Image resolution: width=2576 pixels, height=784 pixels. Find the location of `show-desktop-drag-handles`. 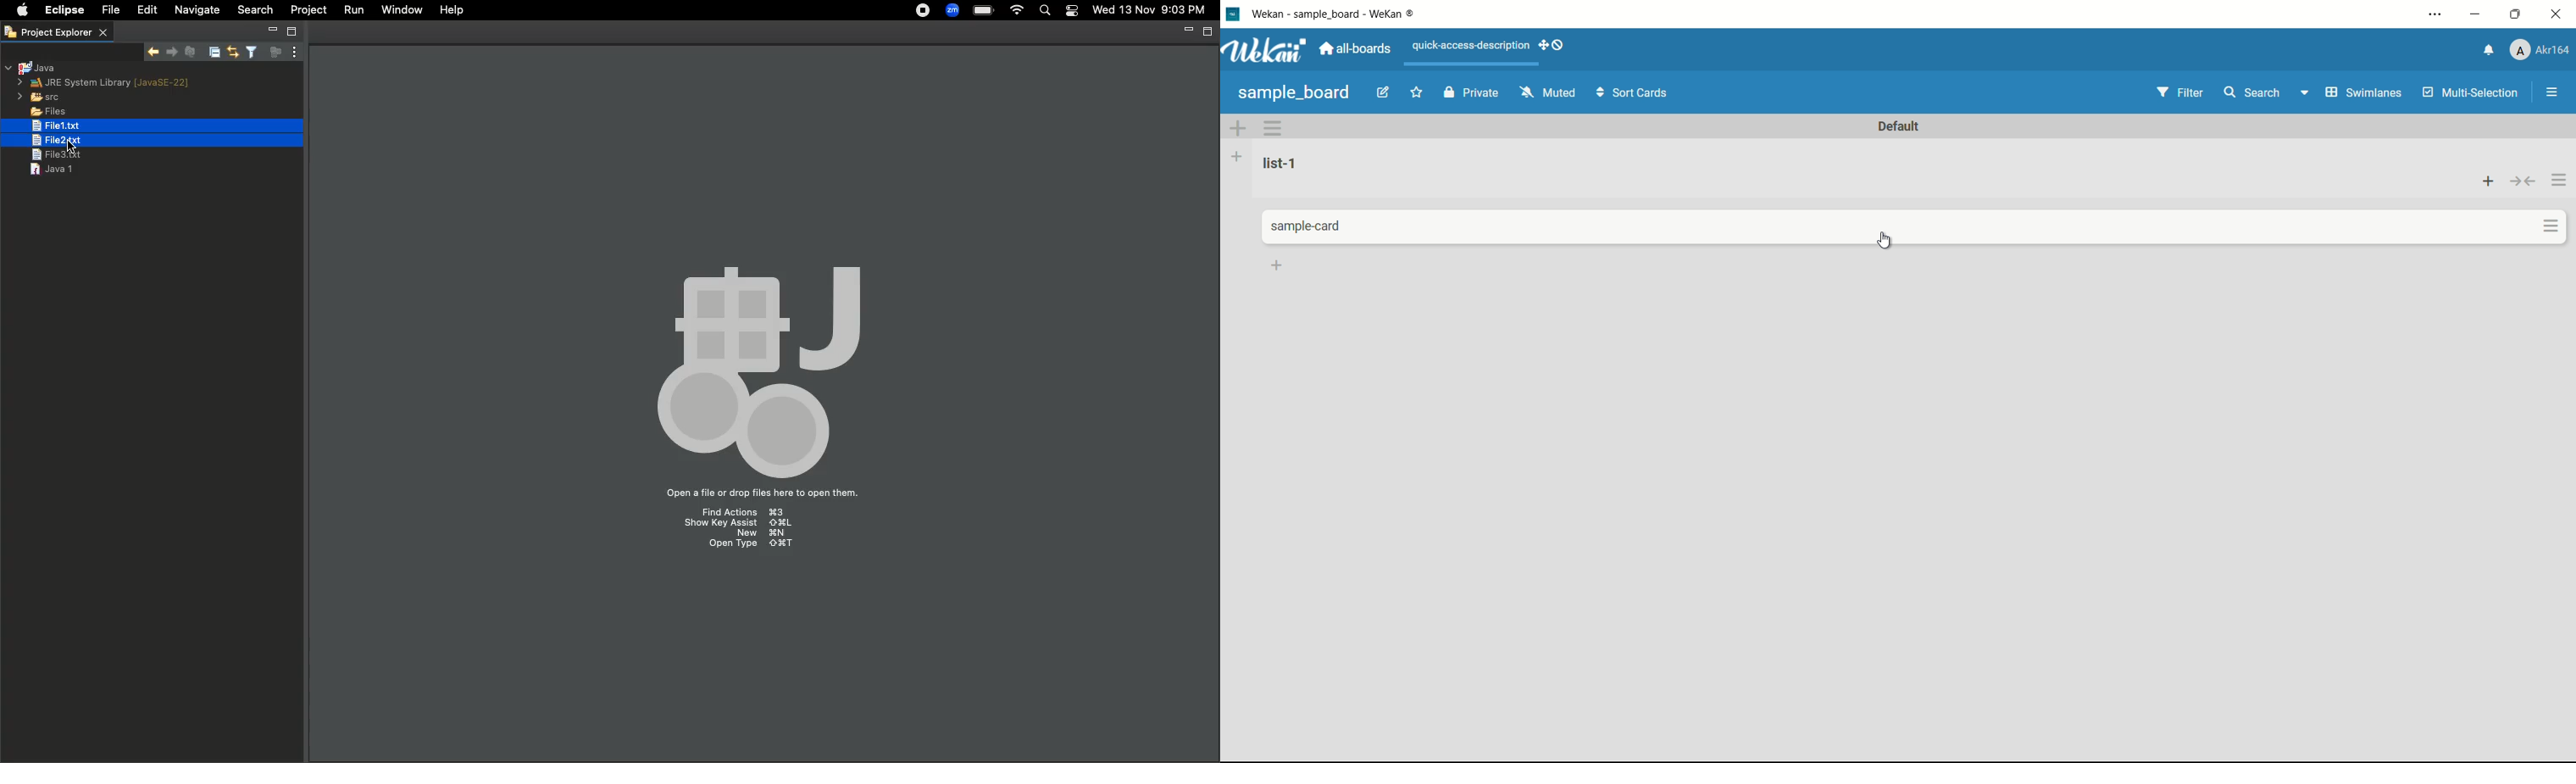

show-desktop-drag-handles is located at coordinates (1554, 44).